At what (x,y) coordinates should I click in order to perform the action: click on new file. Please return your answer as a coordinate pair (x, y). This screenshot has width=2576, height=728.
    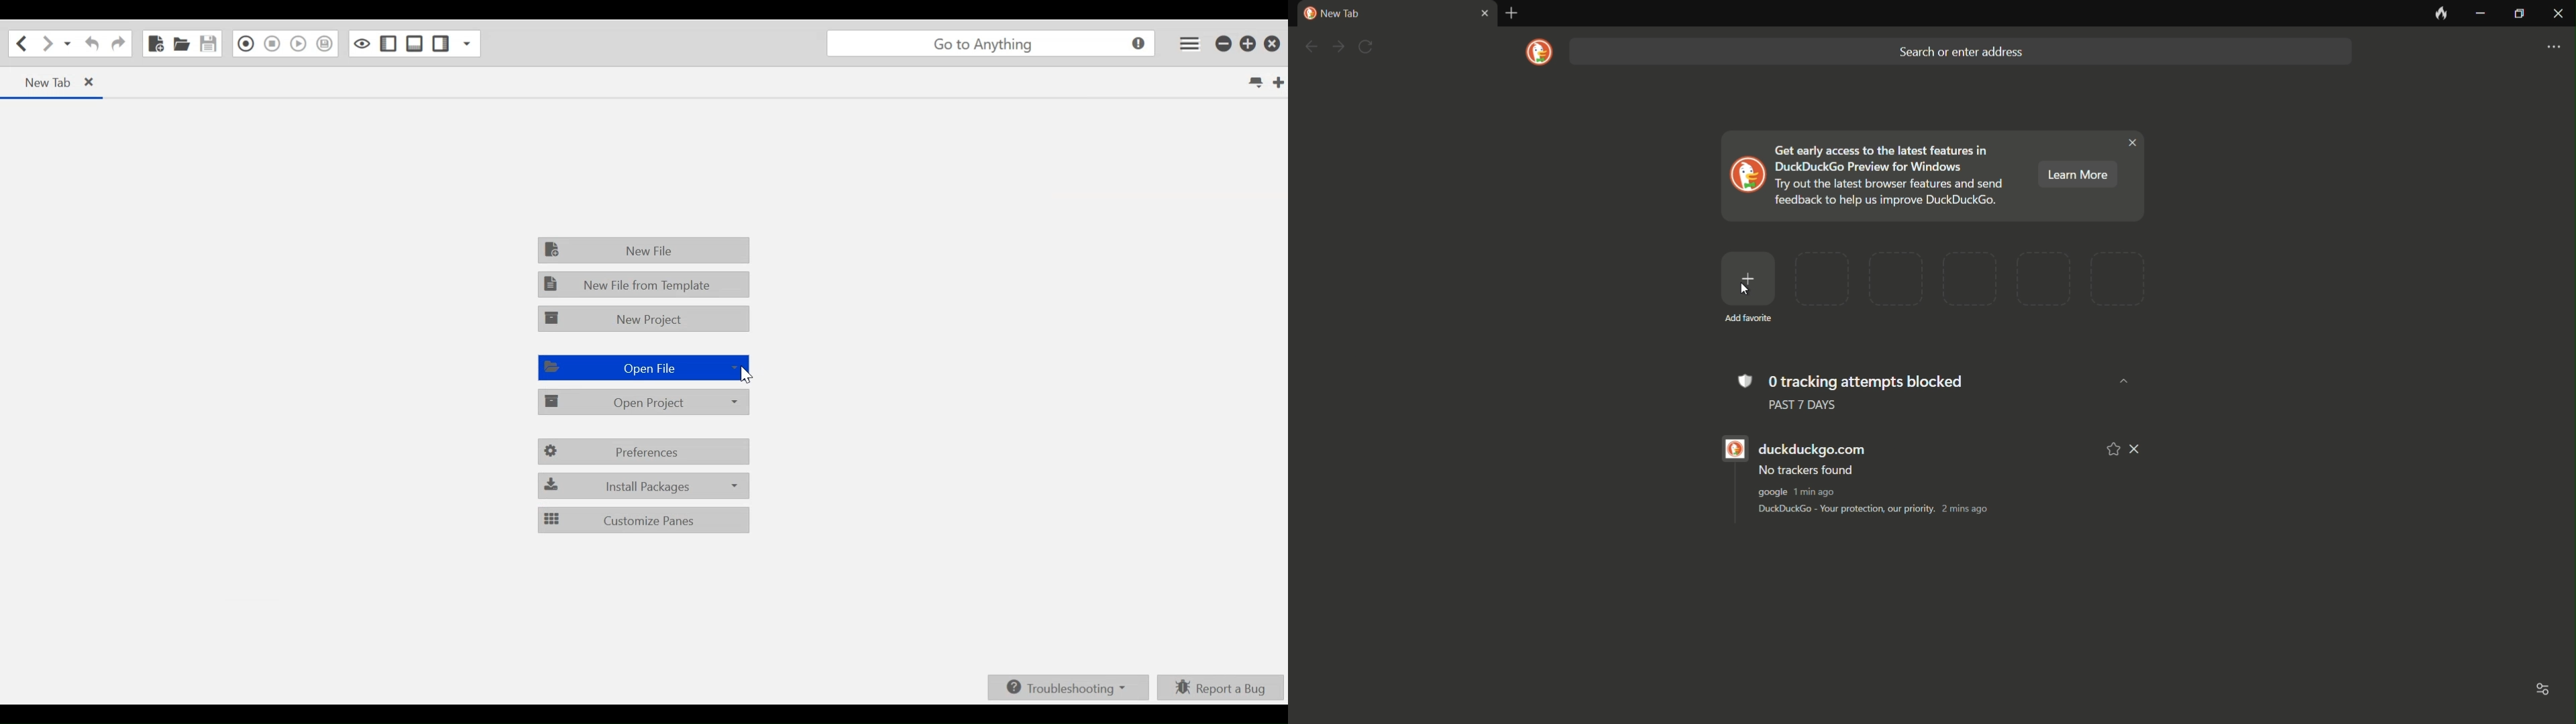
    Looking at the image, I should click on (155, 43).